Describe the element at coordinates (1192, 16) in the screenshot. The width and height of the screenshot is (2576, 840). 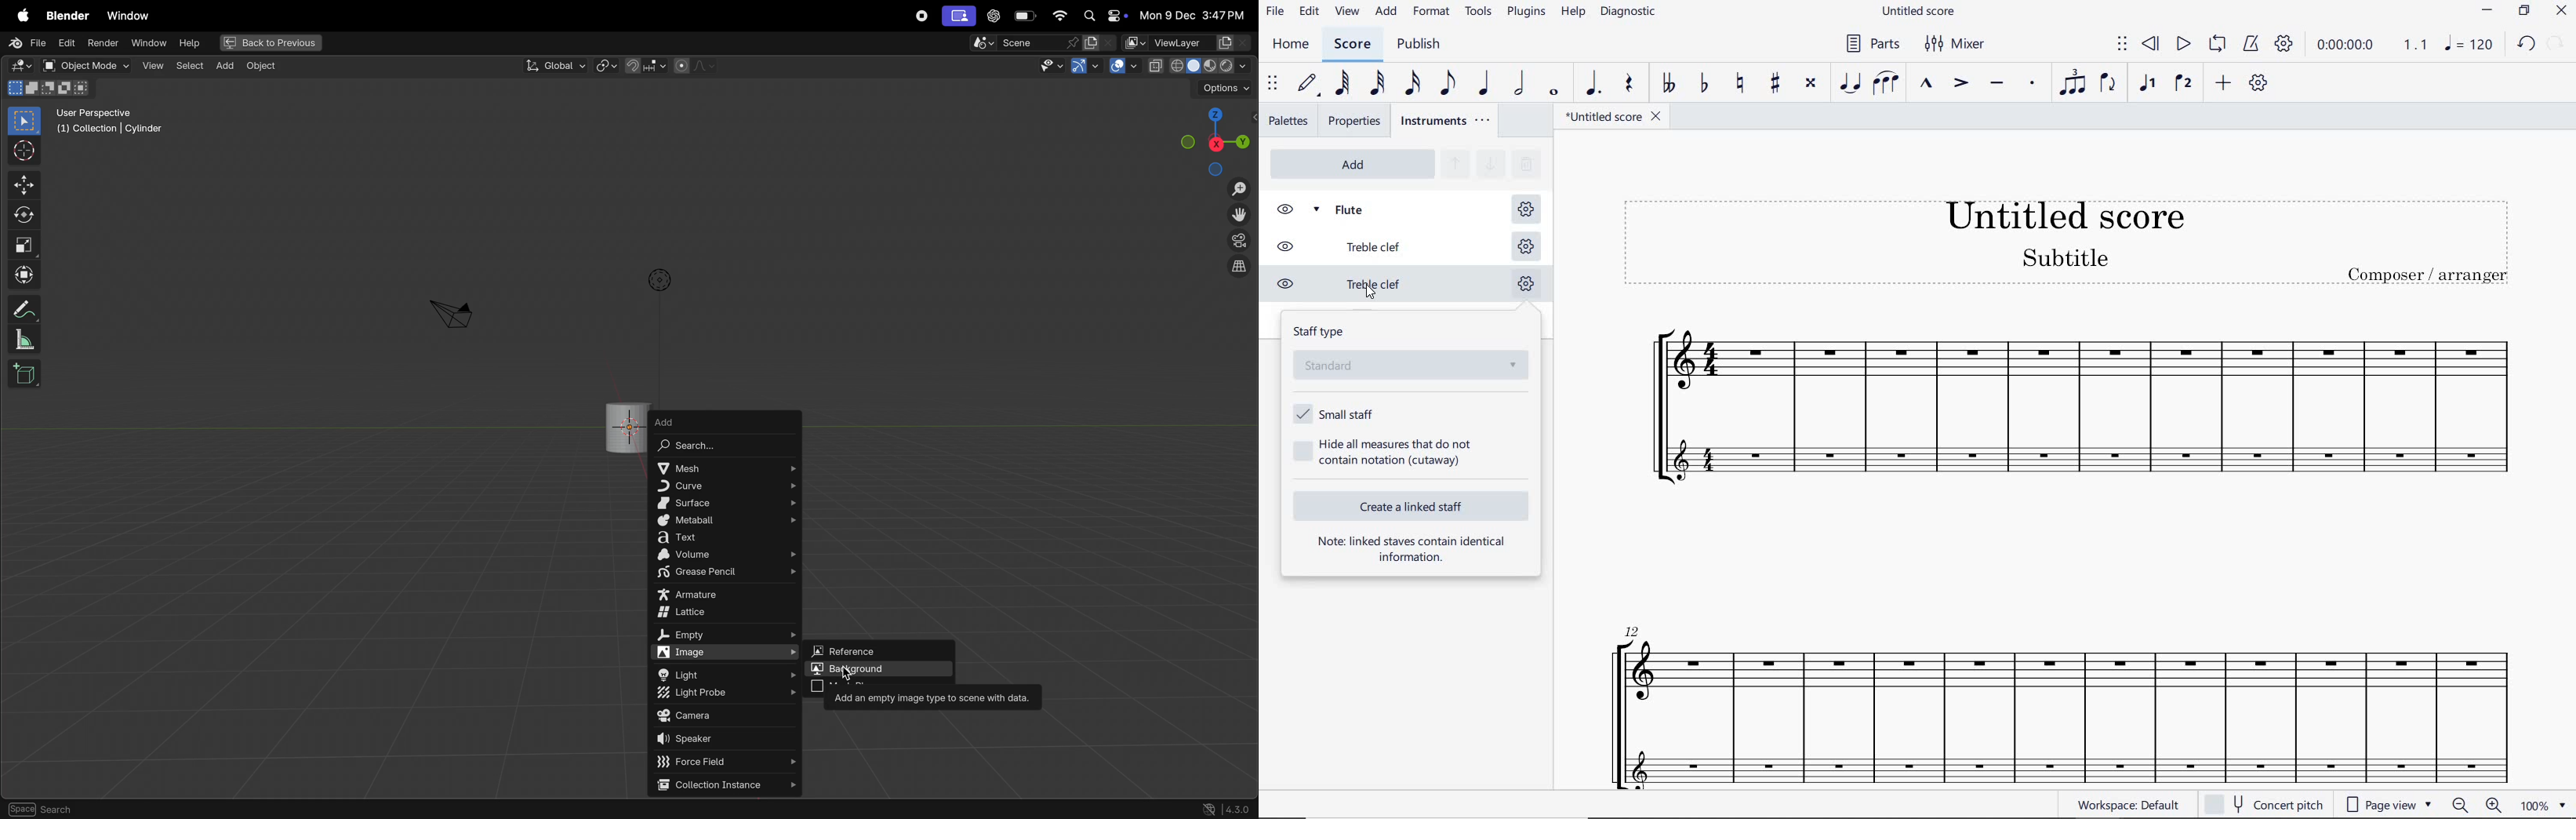
I see `date and time` at that location.